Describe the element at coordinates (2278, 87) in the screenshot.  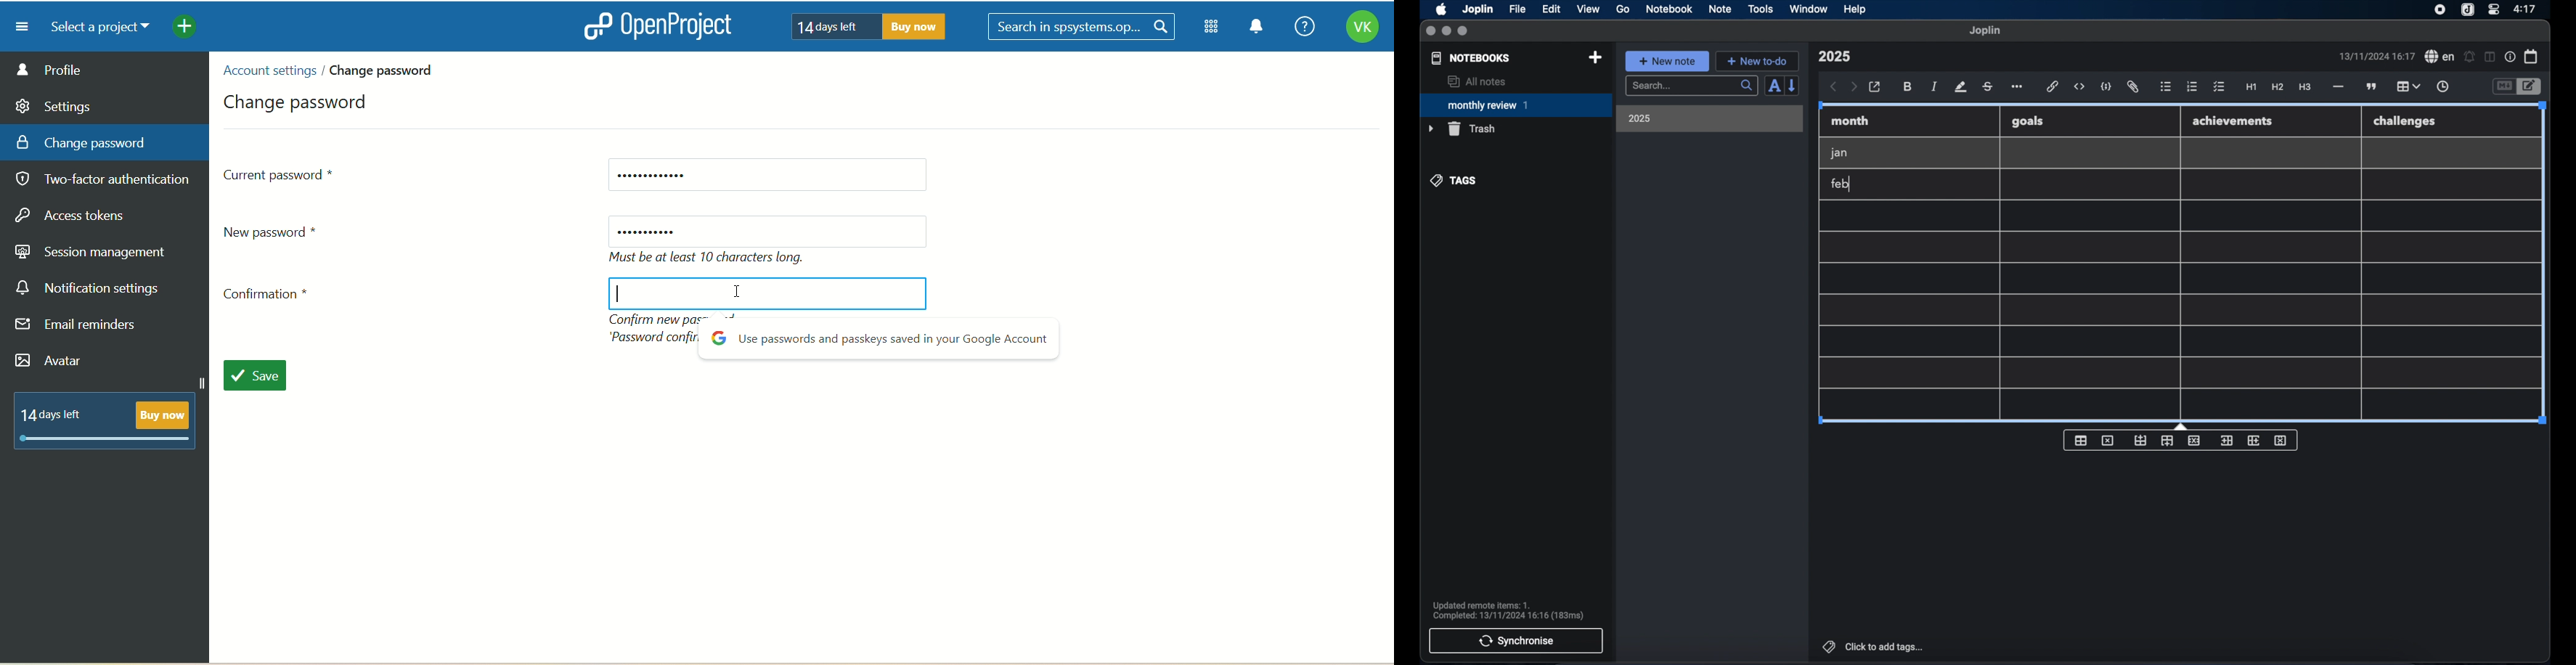
I see `heading 2` at that location.